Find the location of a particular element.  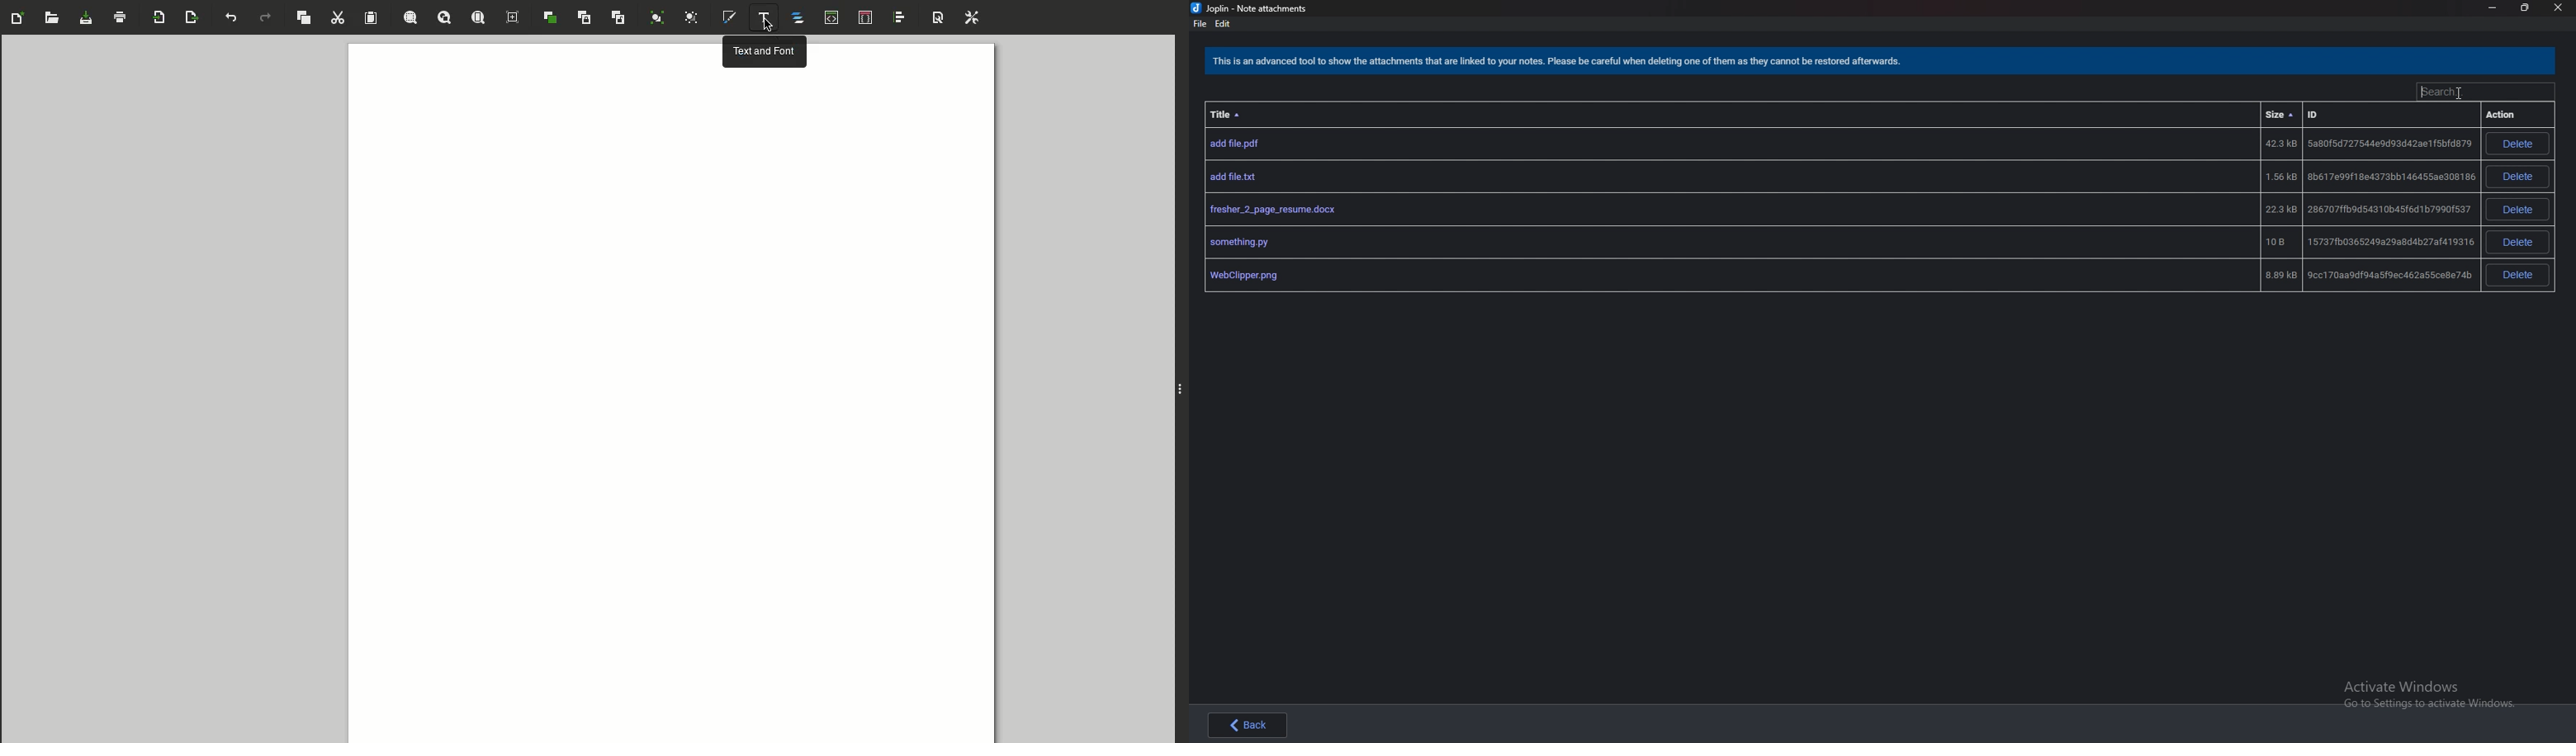

Action is located at coordinates (2508, 114).